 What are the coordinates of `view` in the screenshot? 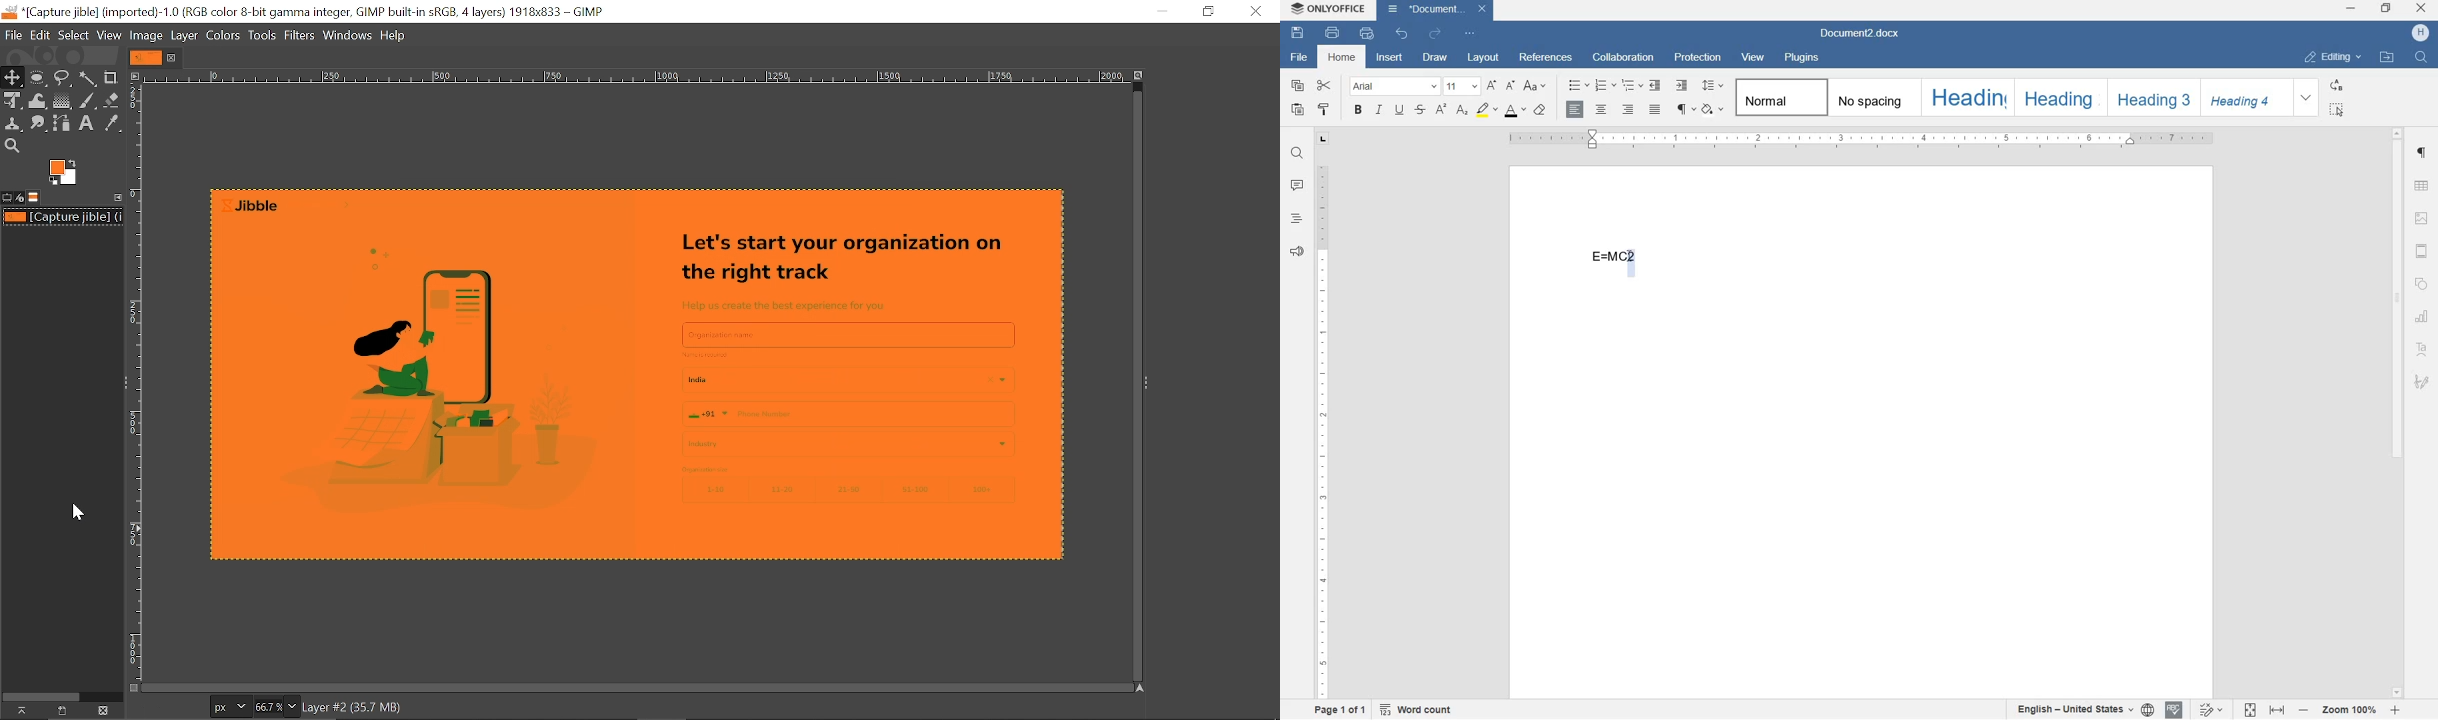 It's located at (1755, 57).